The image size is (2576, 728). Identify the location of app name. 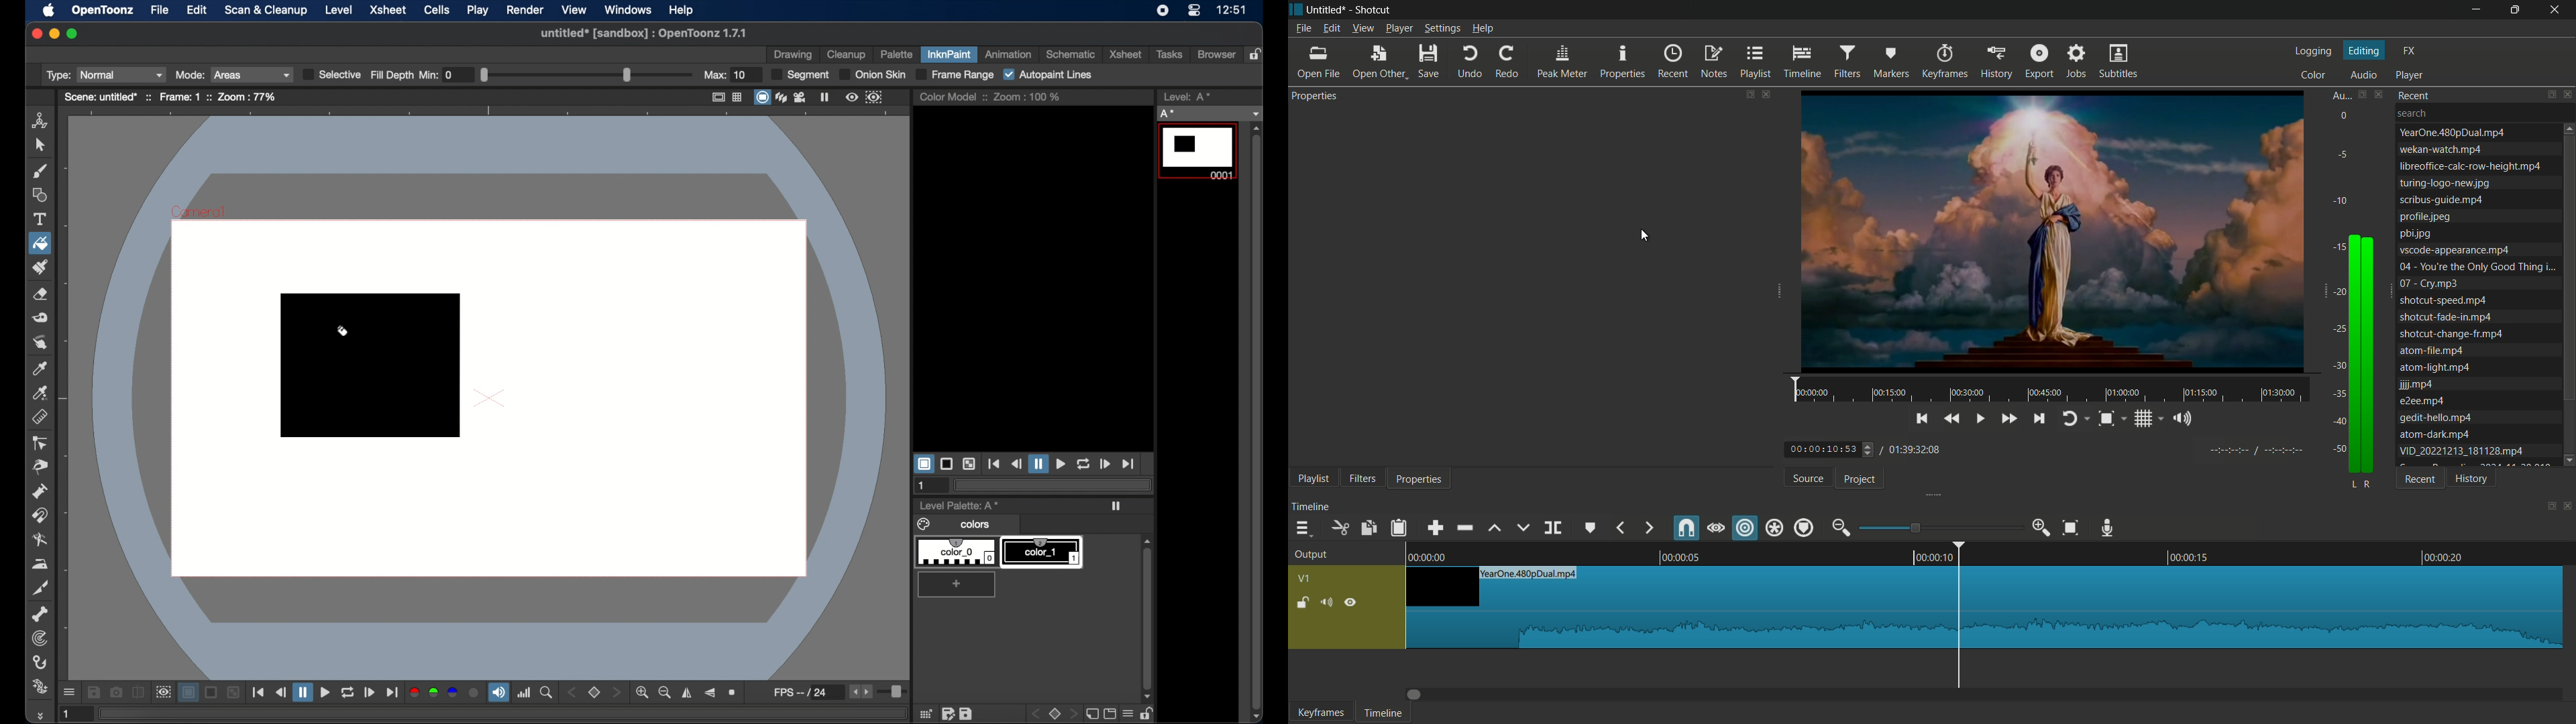
(1374, 10).